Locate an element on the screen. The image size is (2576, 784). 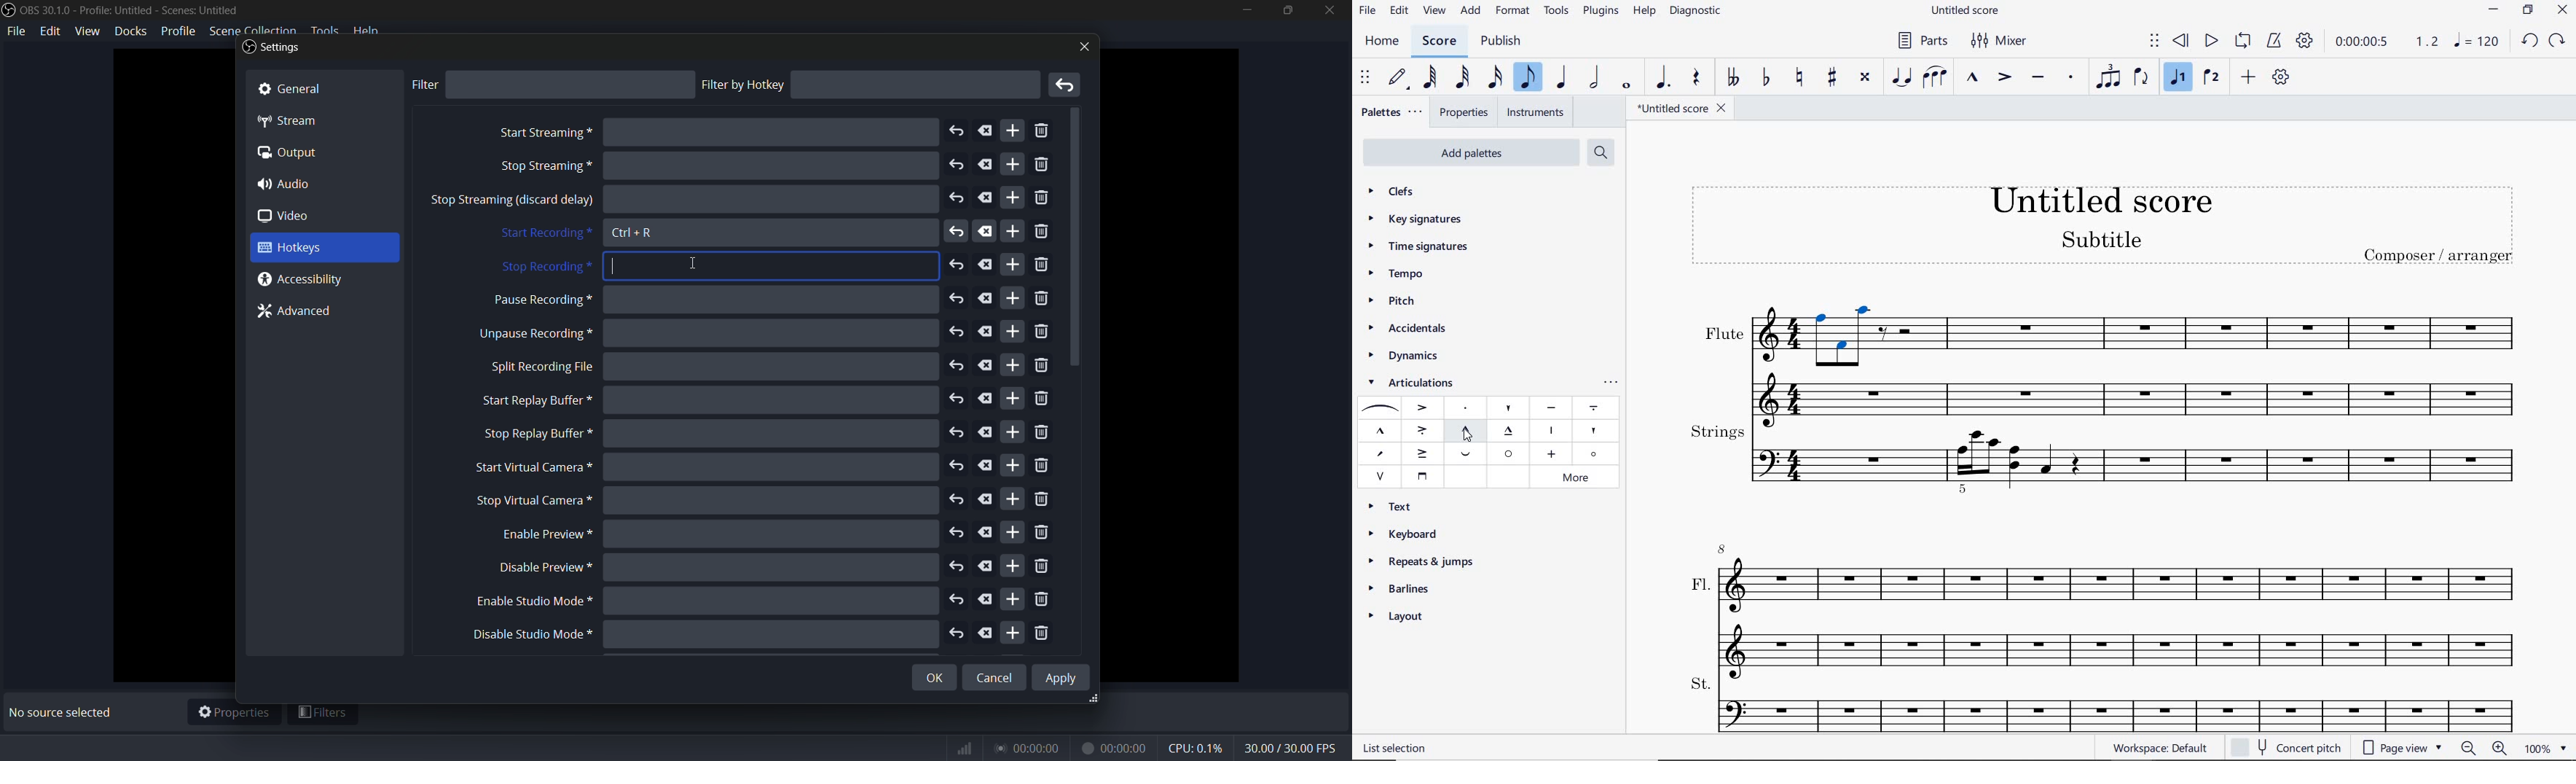
remove is located at coordinates (1043, 166).